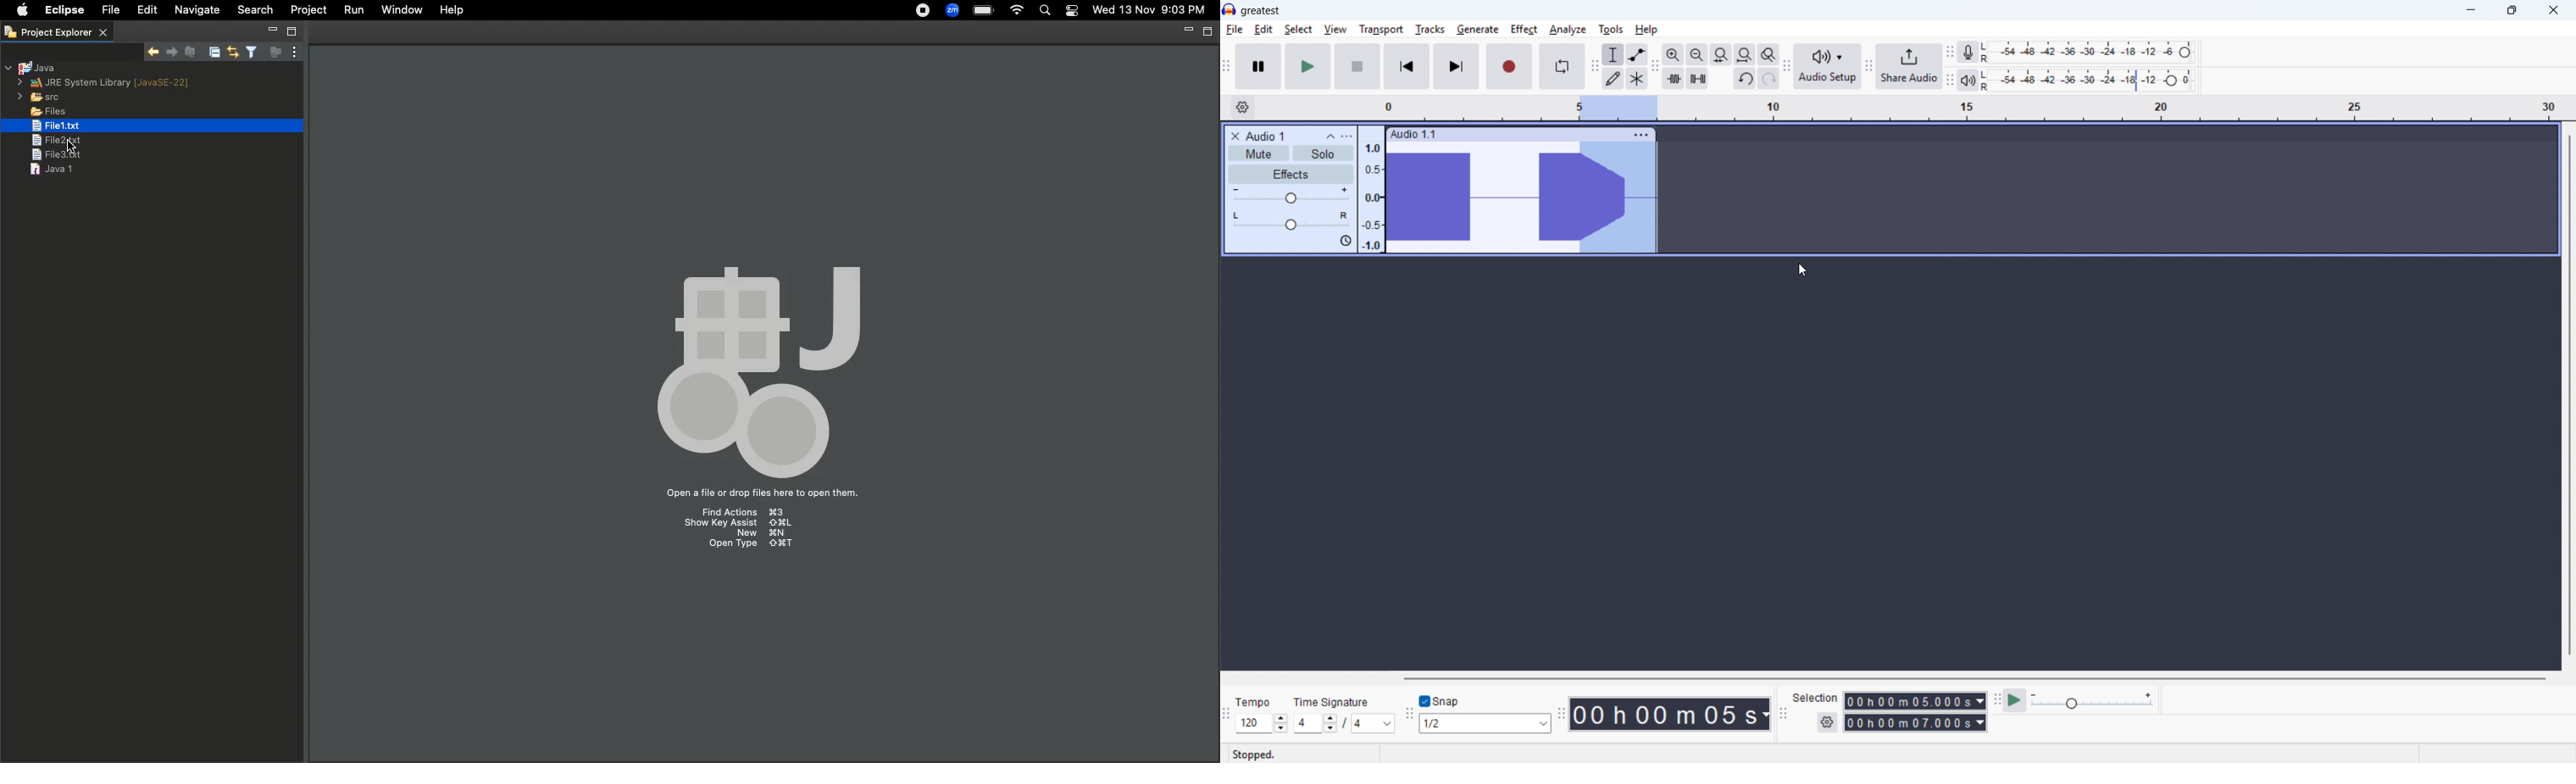  Describe the element at coordinates (1331, 702) in the screenshot. I see `` at that location.